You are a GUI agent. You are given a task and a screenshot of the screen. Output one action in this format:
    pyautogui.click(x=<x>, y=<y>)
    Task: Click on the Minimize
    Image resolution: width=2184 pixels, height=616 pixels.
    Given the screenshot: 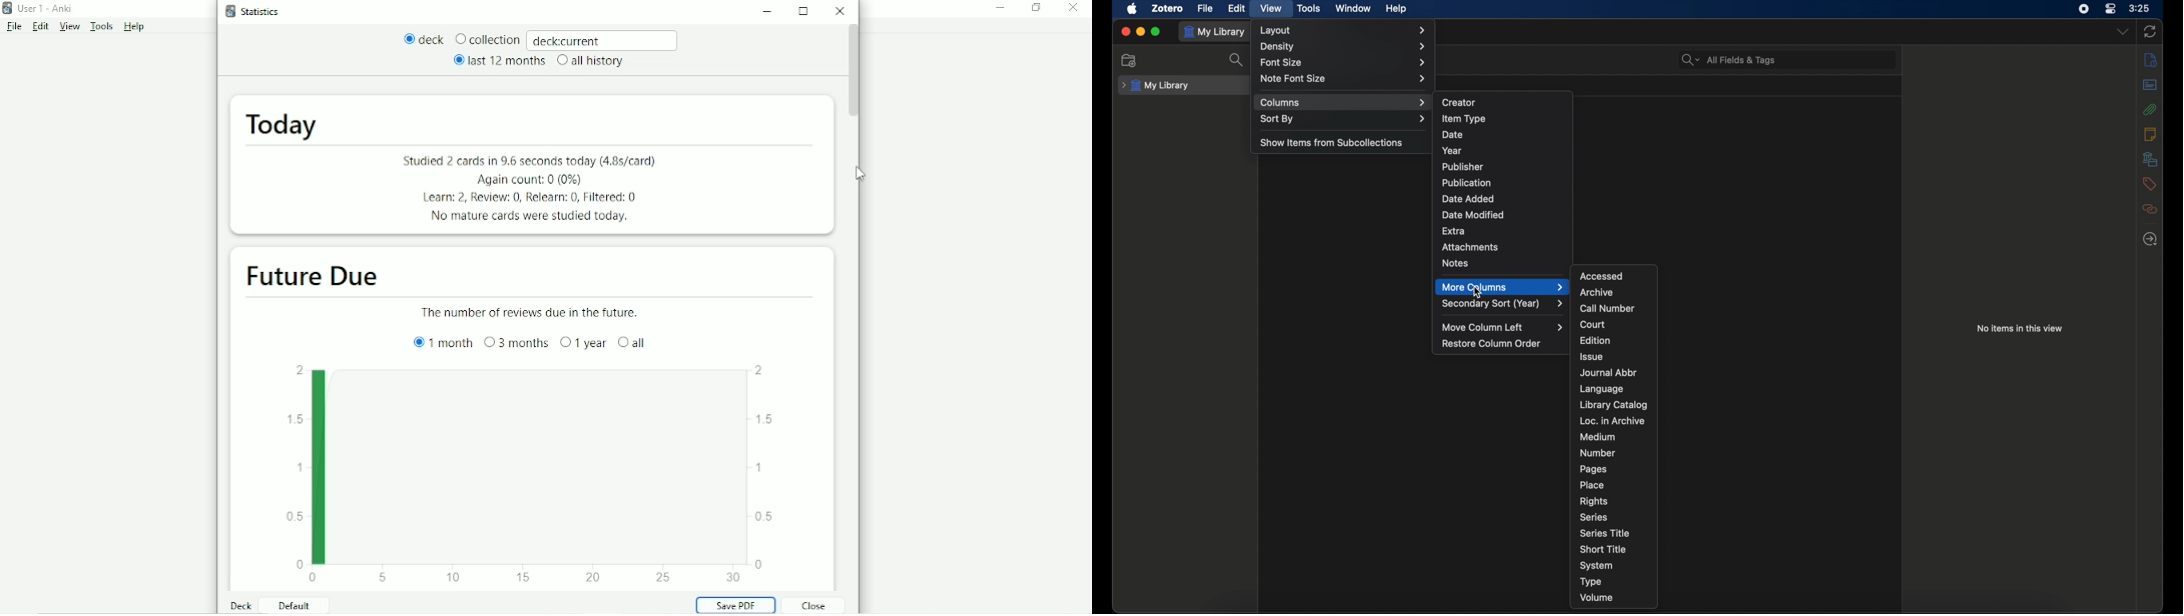 What is the action you would take?
    pyautogui.click(x=1001, y=8)
    